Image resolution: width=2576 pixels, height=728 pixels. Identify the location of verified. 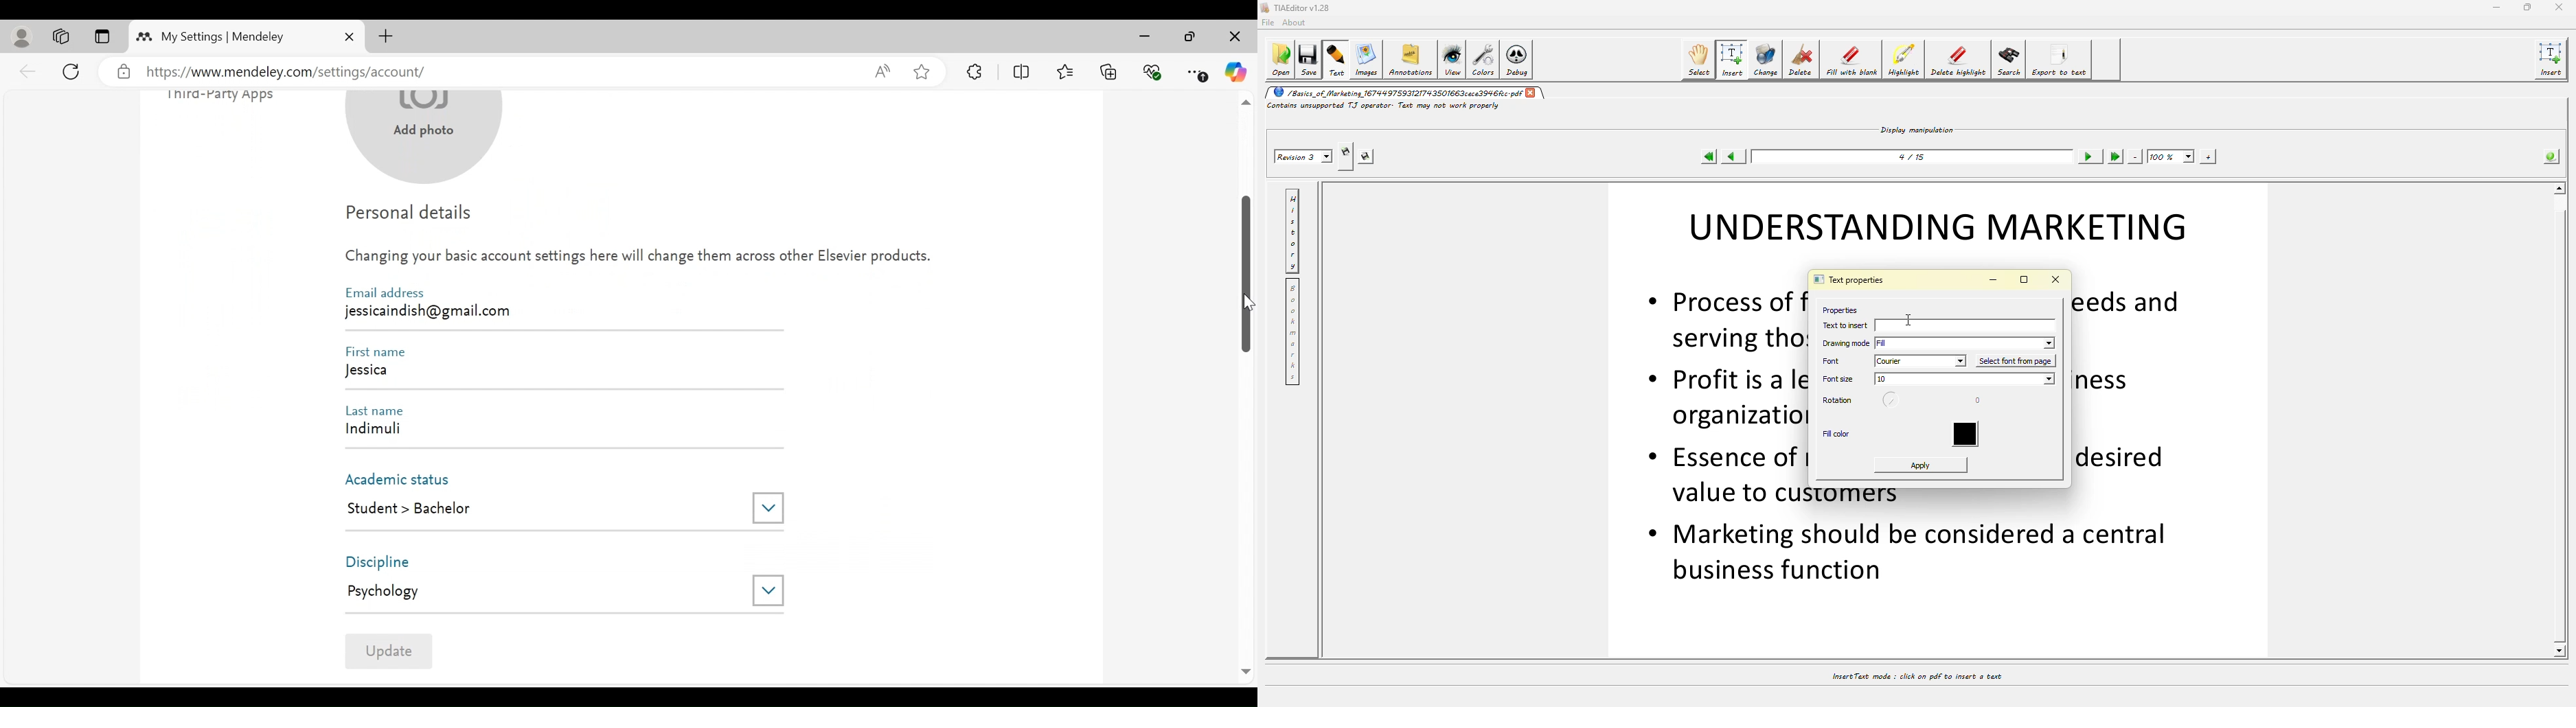
(124, 72).